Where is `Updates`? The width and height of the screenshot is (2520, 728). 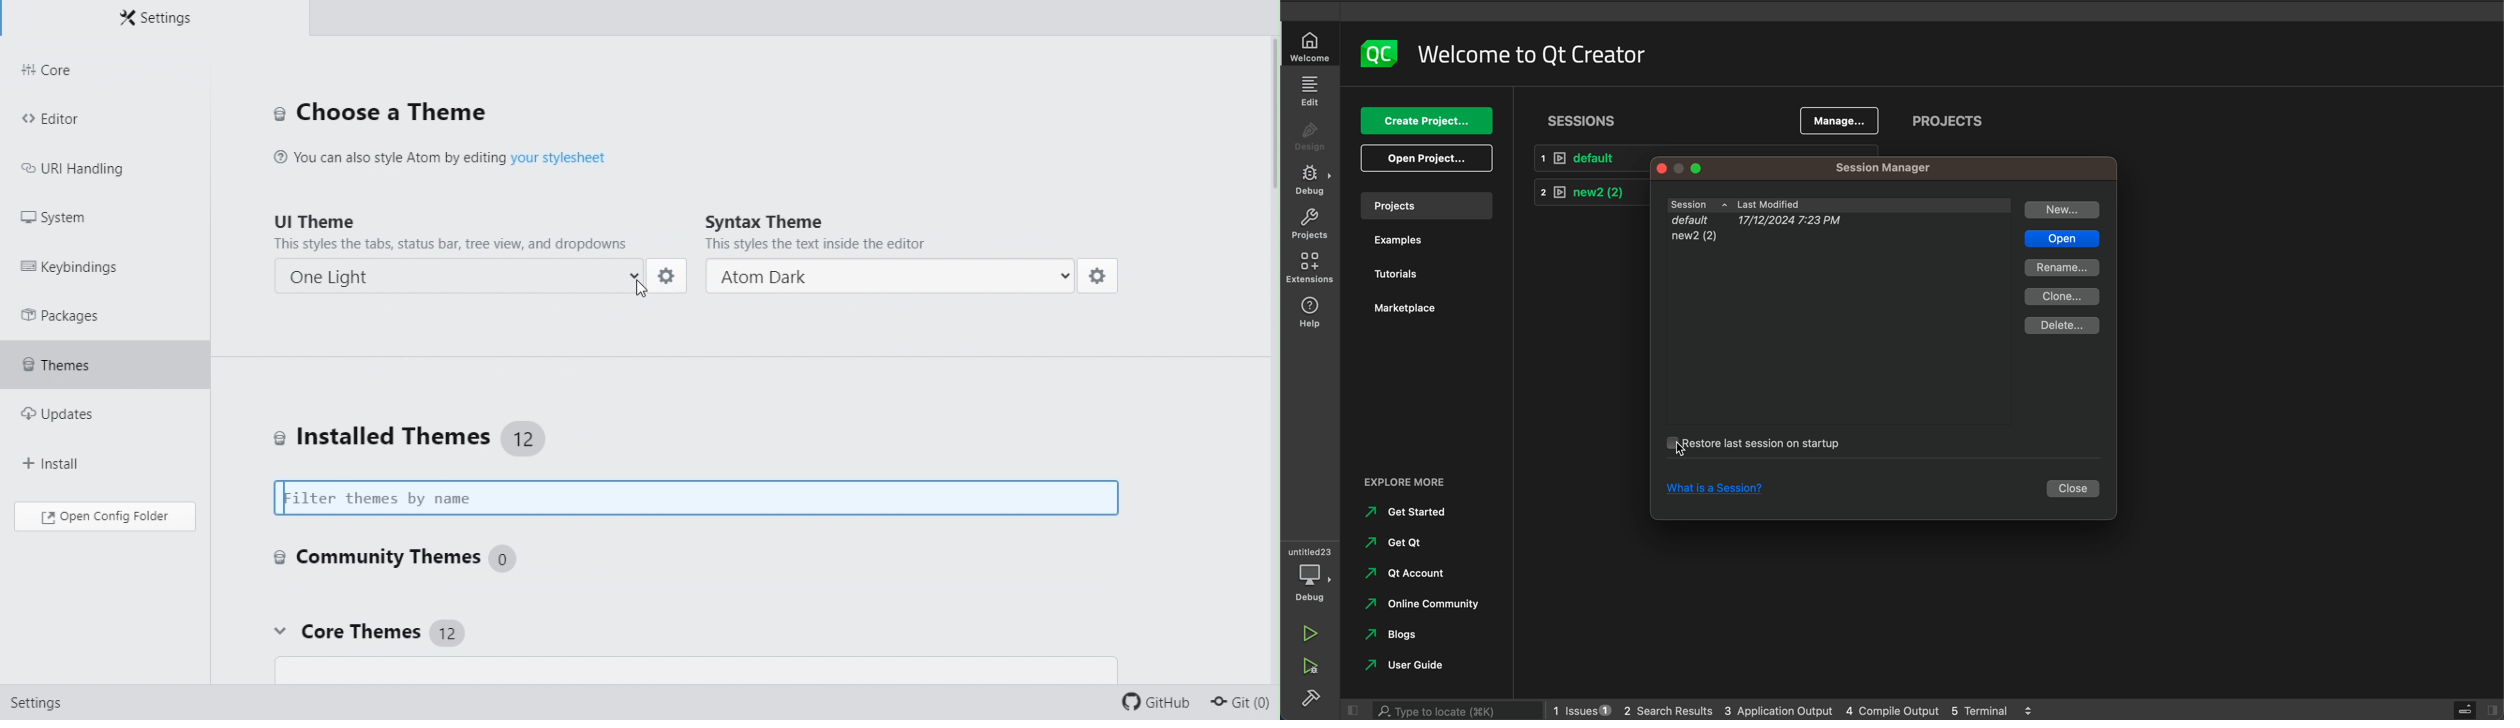 Updates is located at coordinates (78, 419).